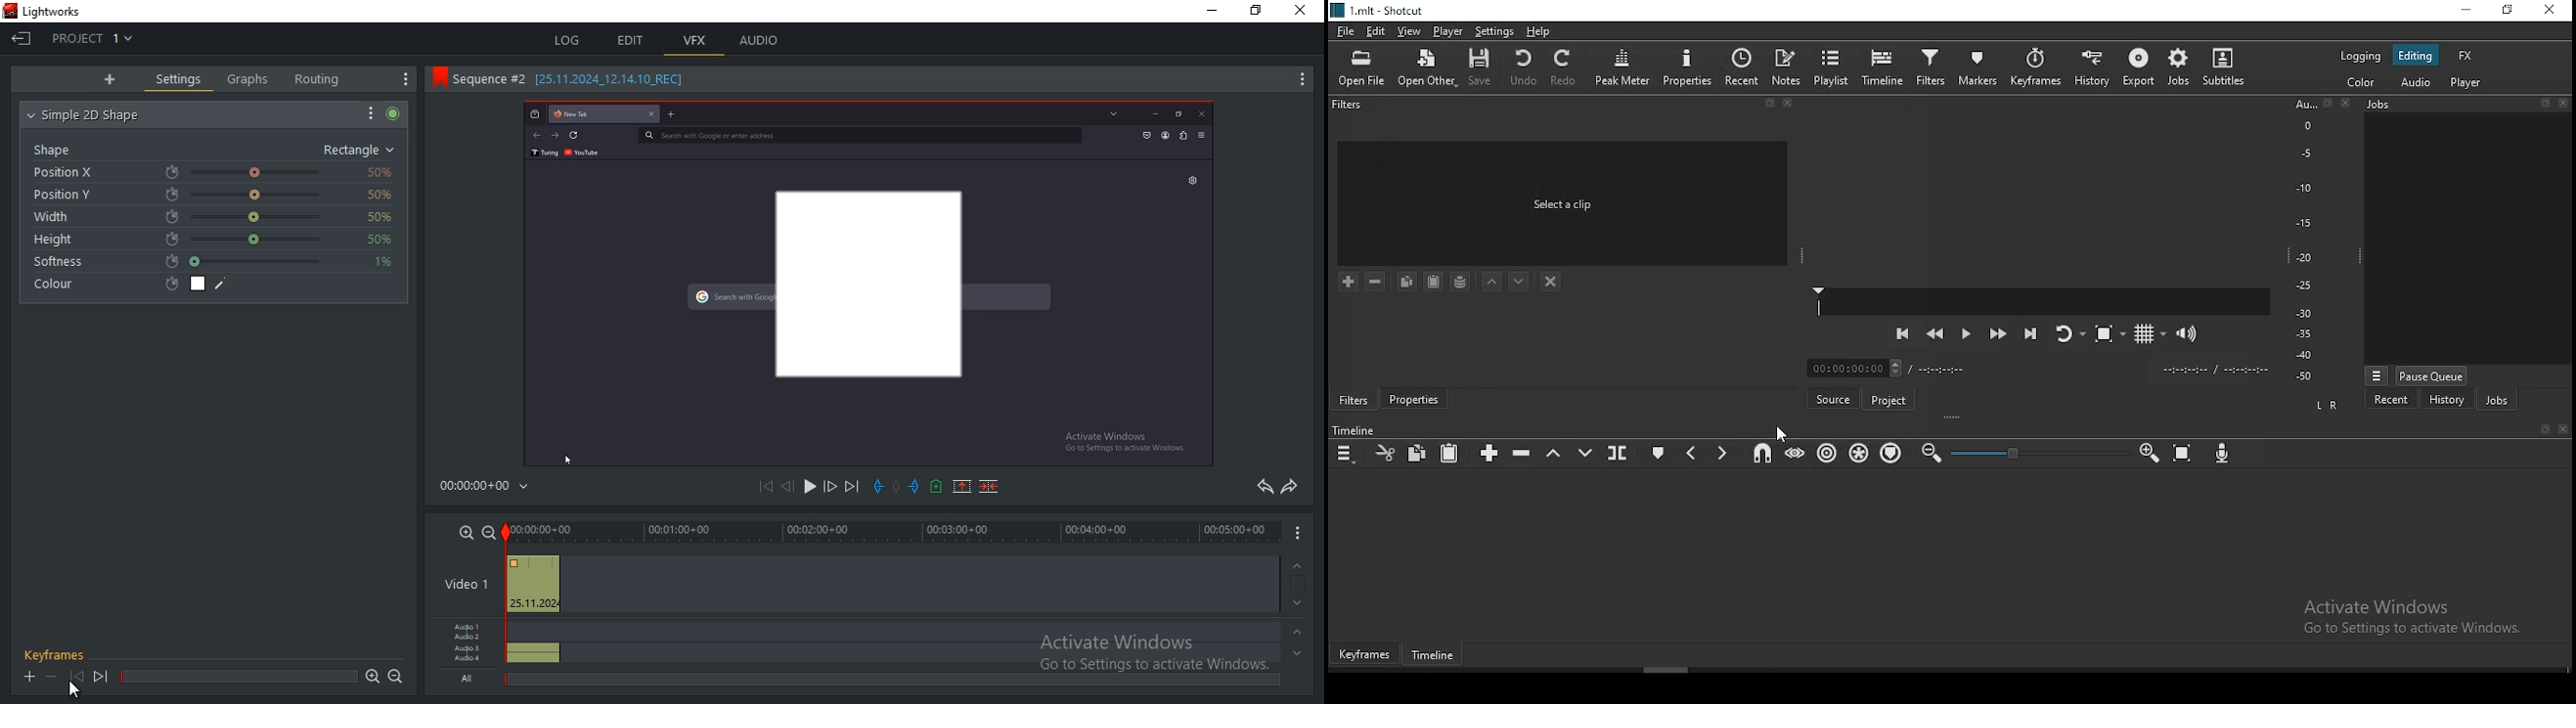  Describe the element at coordinates (1825, 454) in the screenshot. I see `ripple` at that location.